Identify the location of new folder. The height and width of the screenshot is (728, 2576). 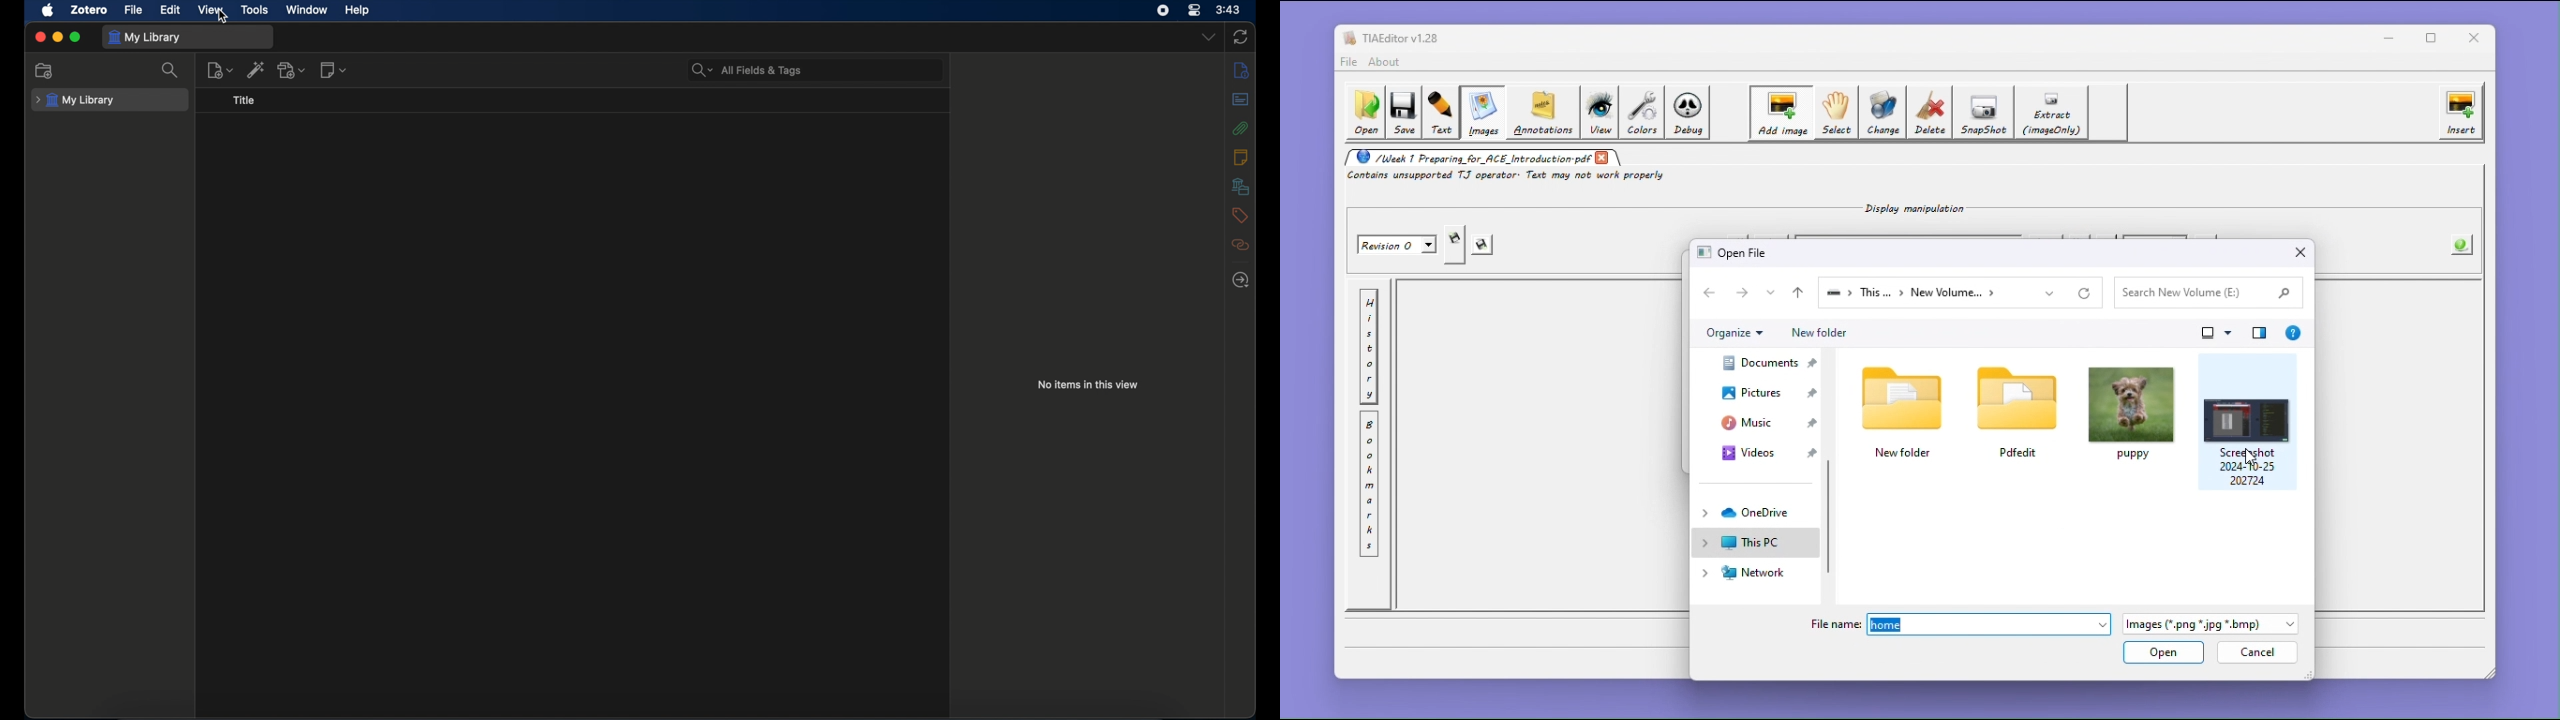
(1905, 410).